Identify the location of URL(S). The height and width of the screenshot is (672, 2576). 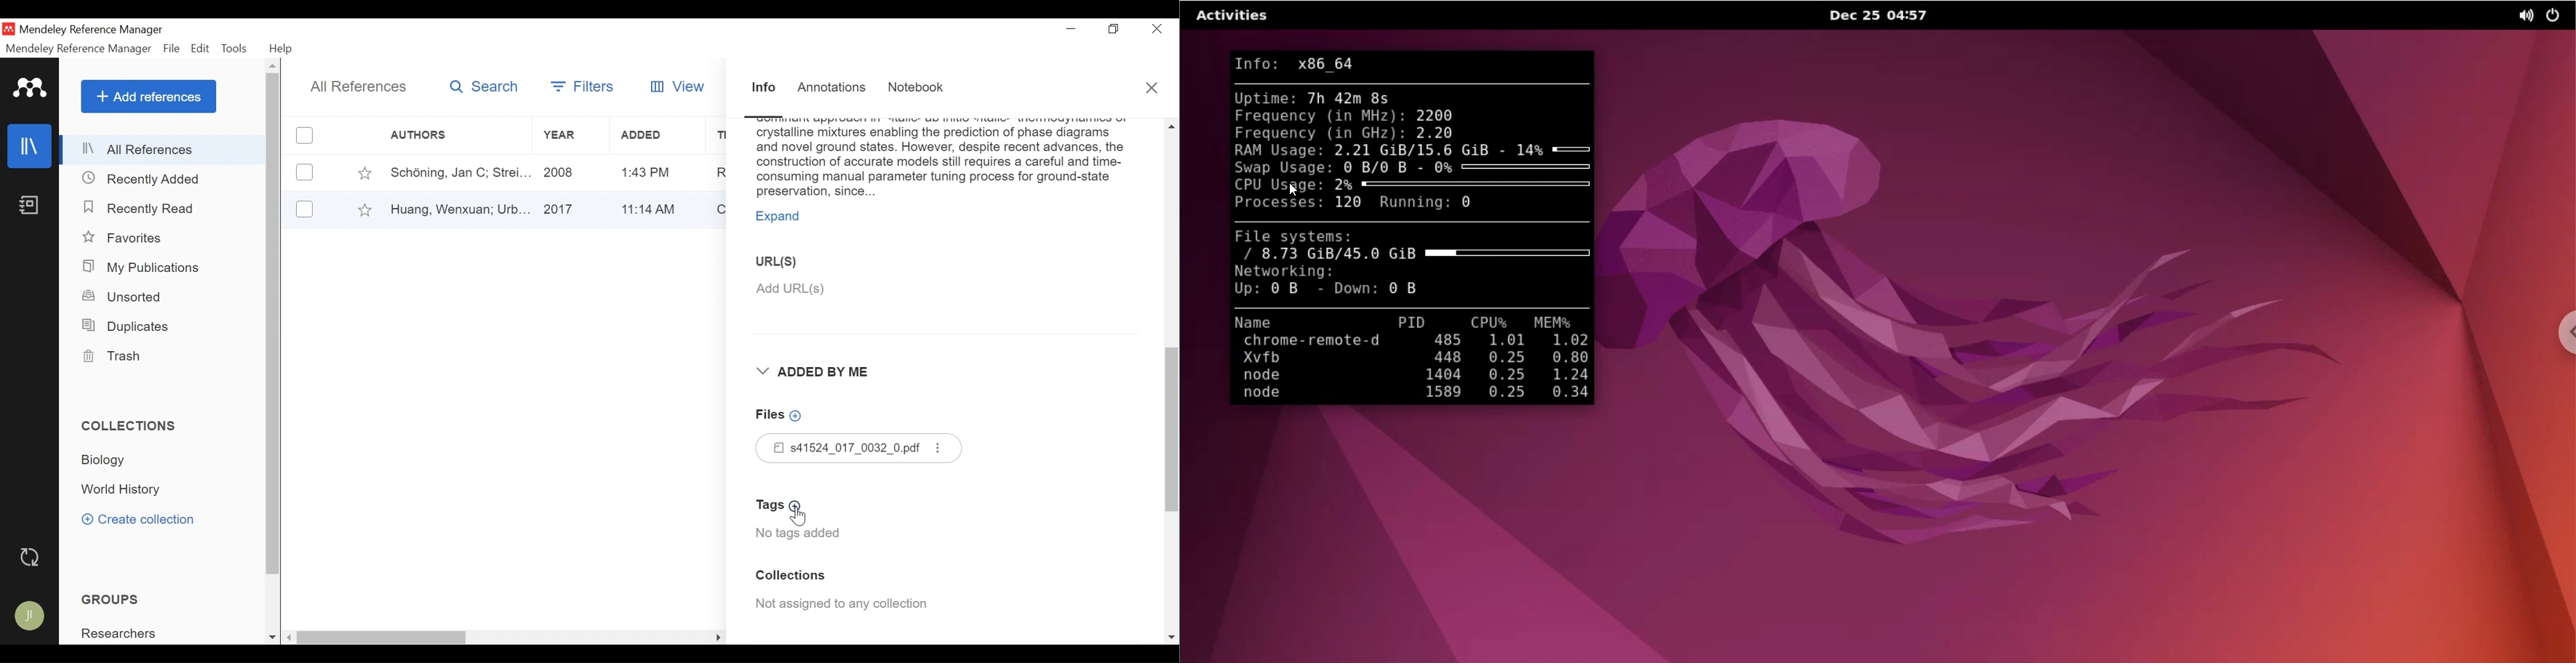
(786, 261).